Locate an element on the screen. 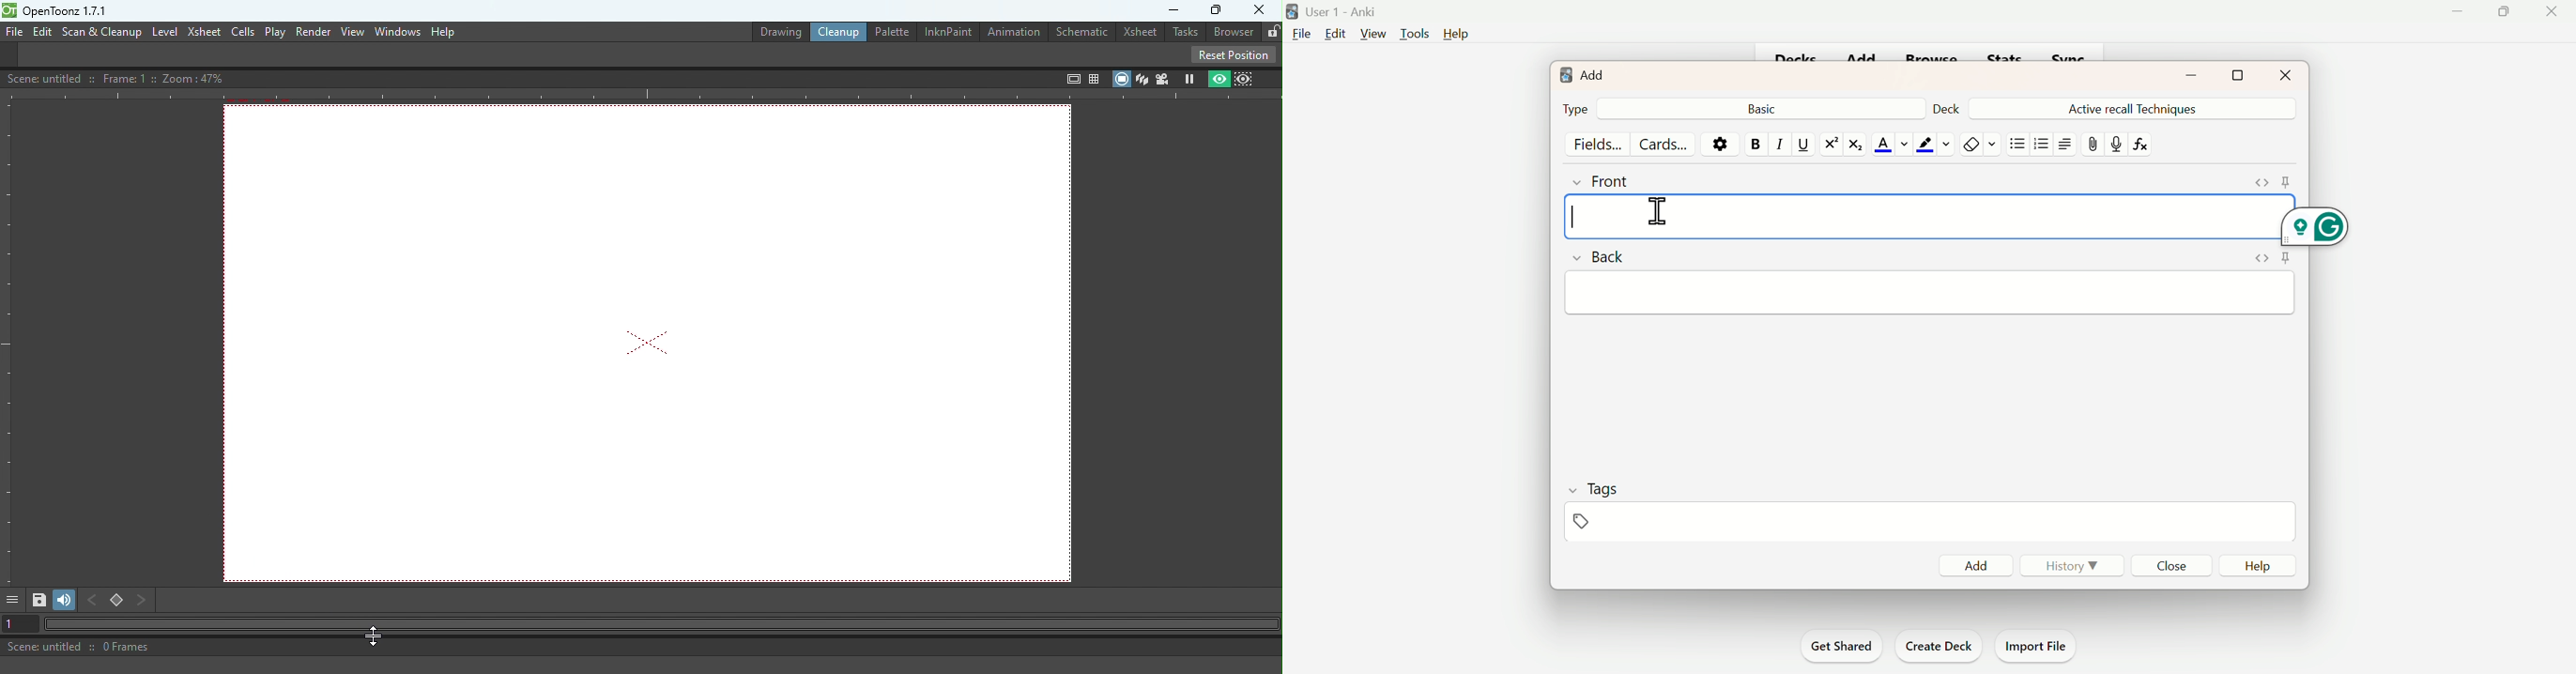 The height and width of the screenshot is (700, 2576). Back is located at coordinates (1764, 107).